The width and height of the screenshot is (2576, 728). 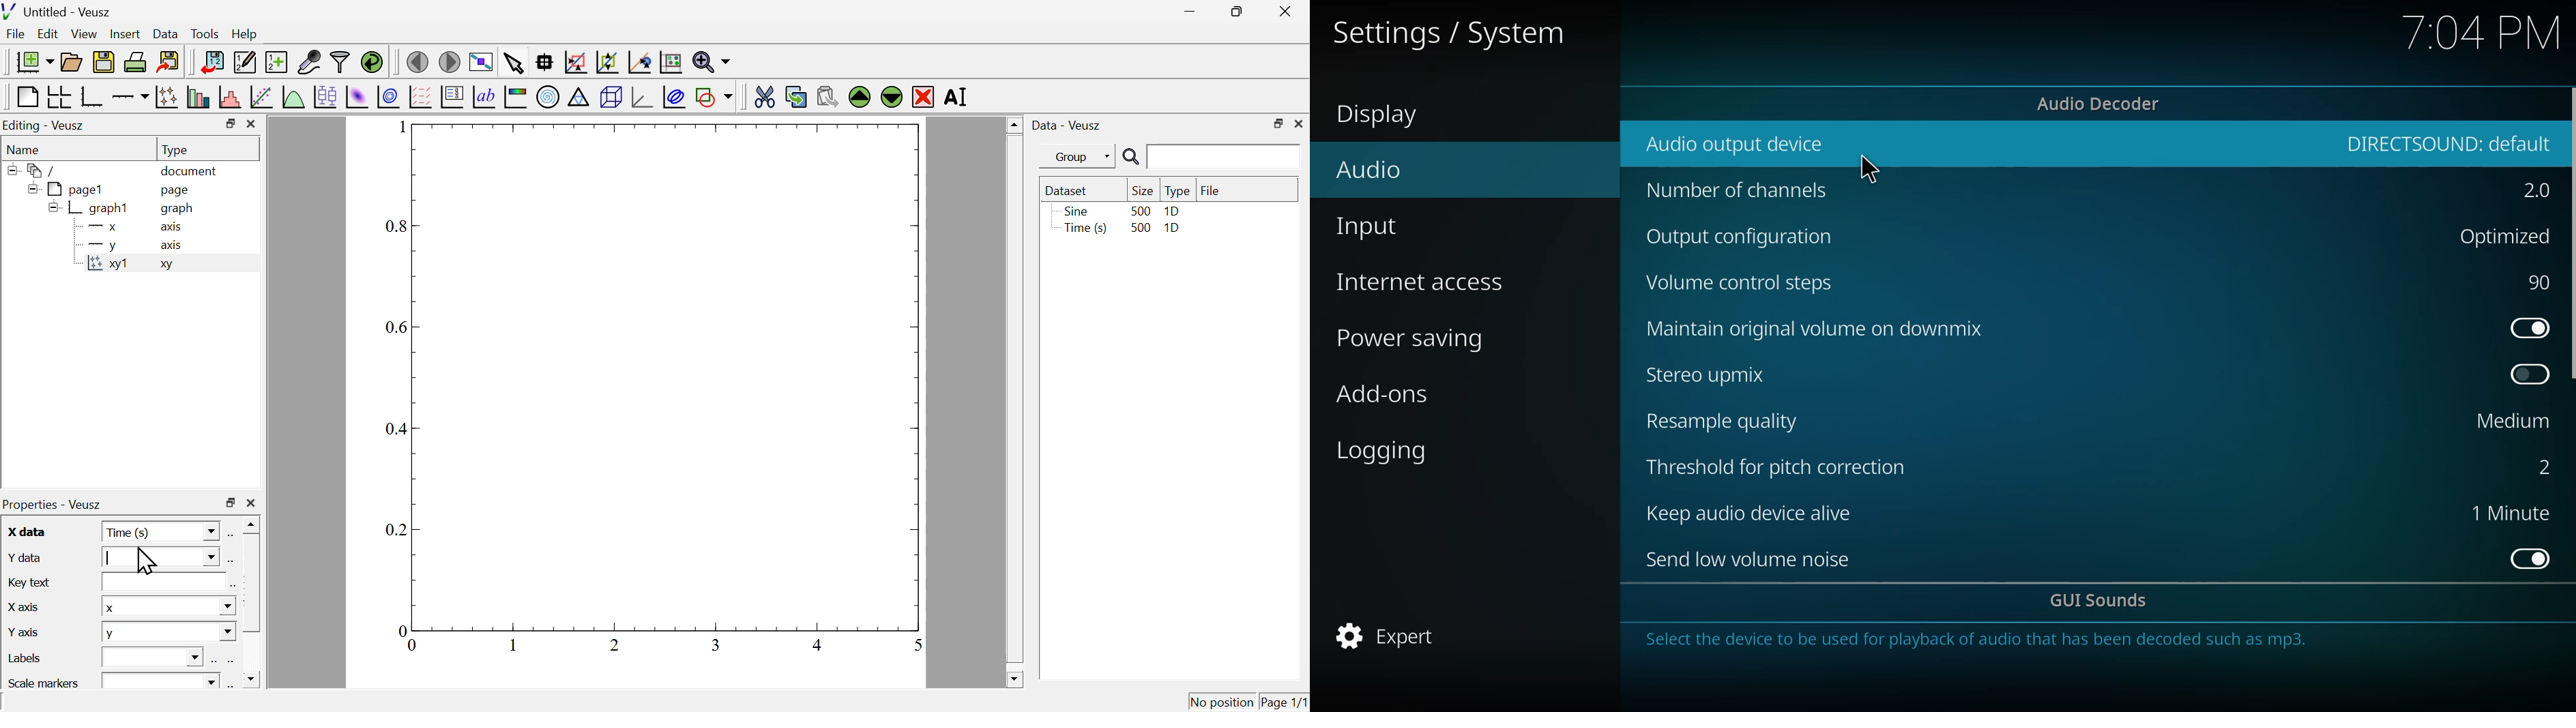 What do you see at coordinates (452, 99) in the screenshot?
I see `plot key` at bounding box center [452, 99].